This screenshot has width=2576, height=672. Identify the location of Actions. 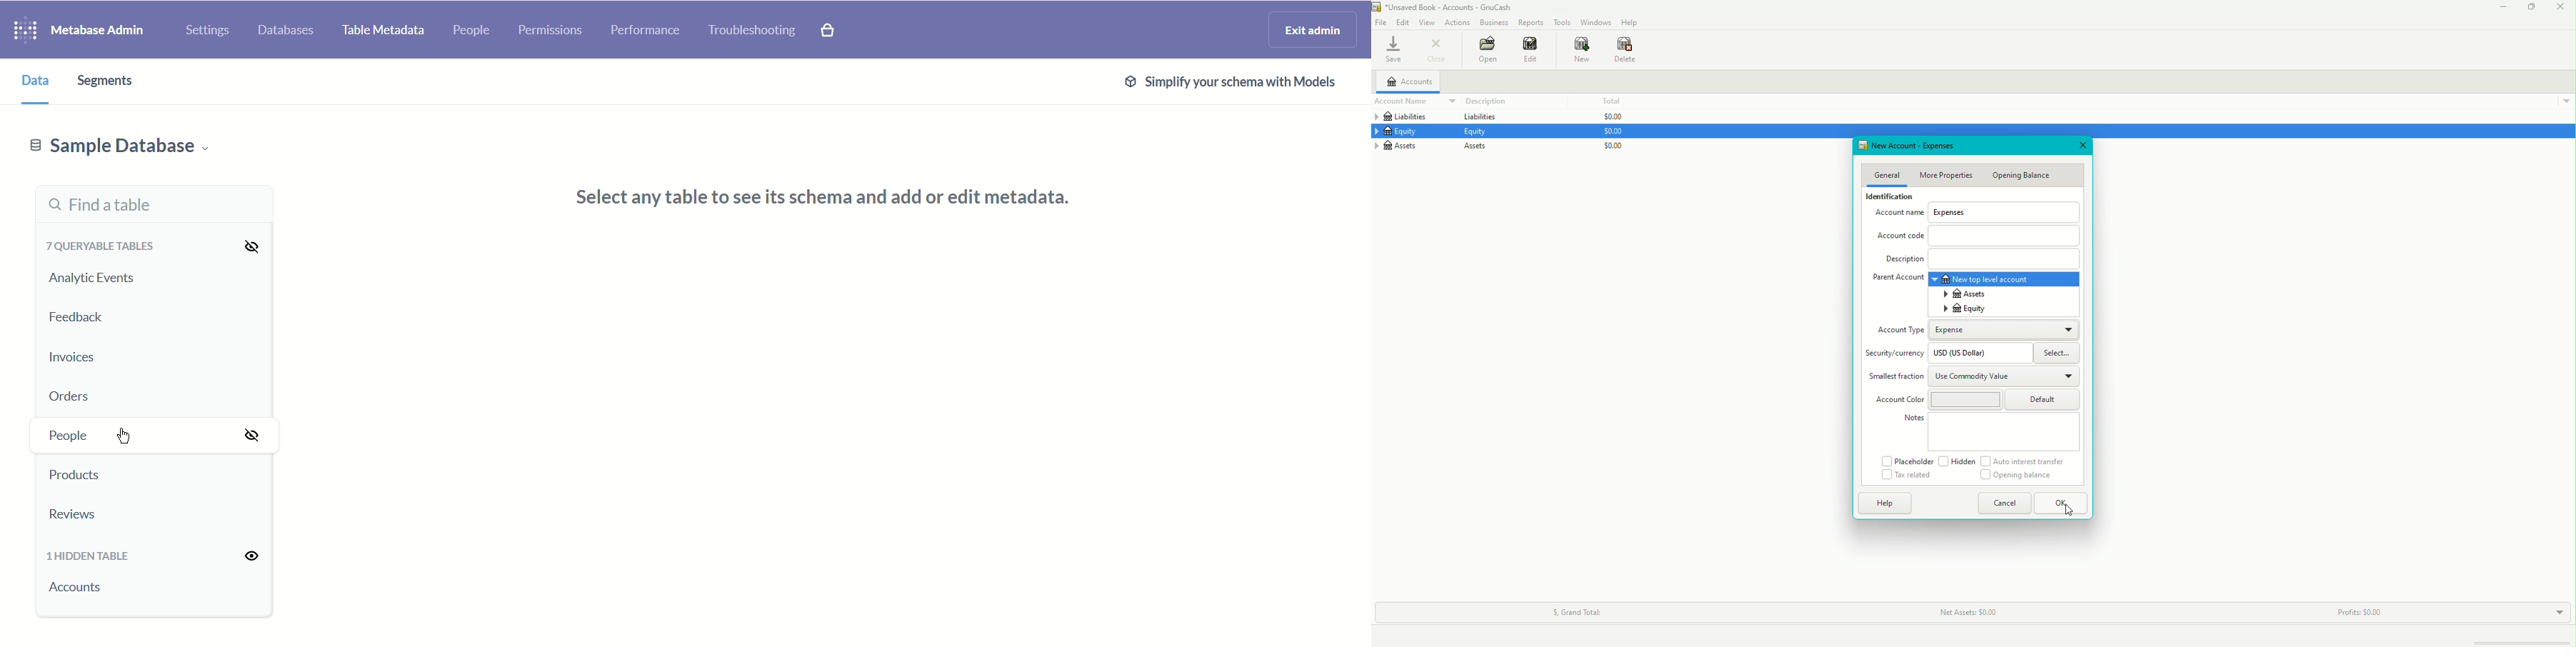
(1459, 23).